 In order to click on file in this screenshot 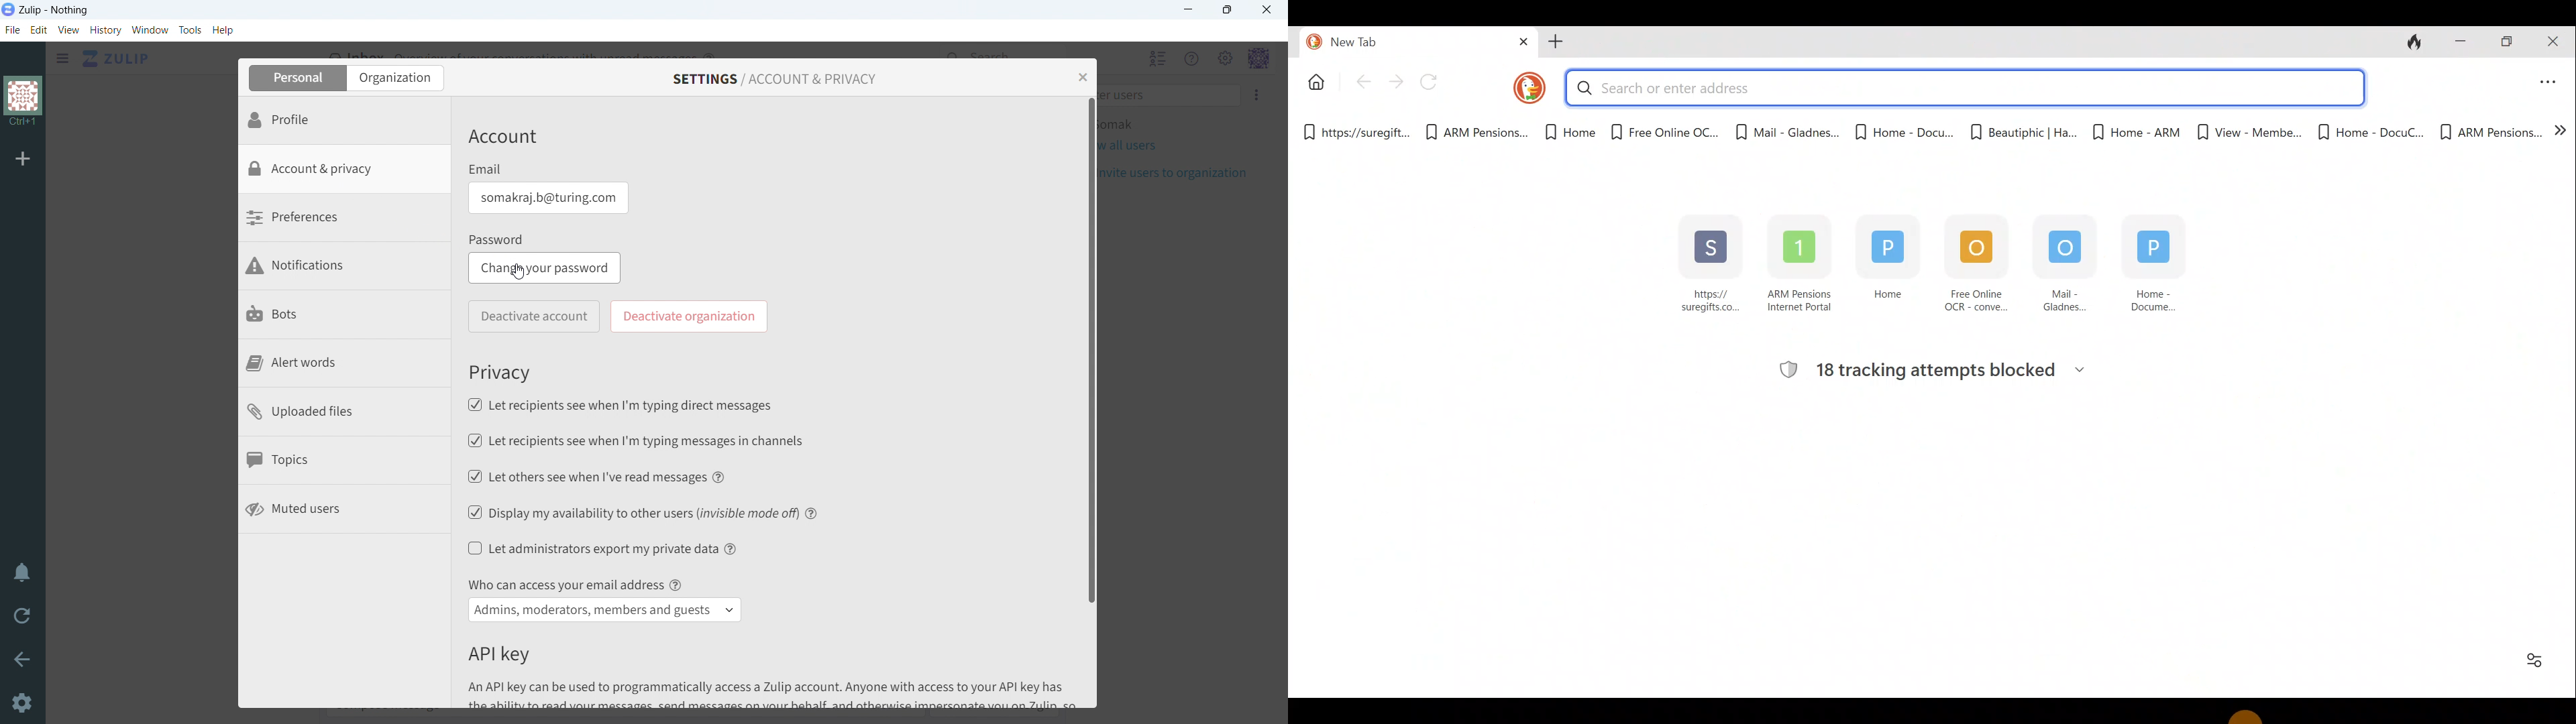, I will do `click(13, 29)`.